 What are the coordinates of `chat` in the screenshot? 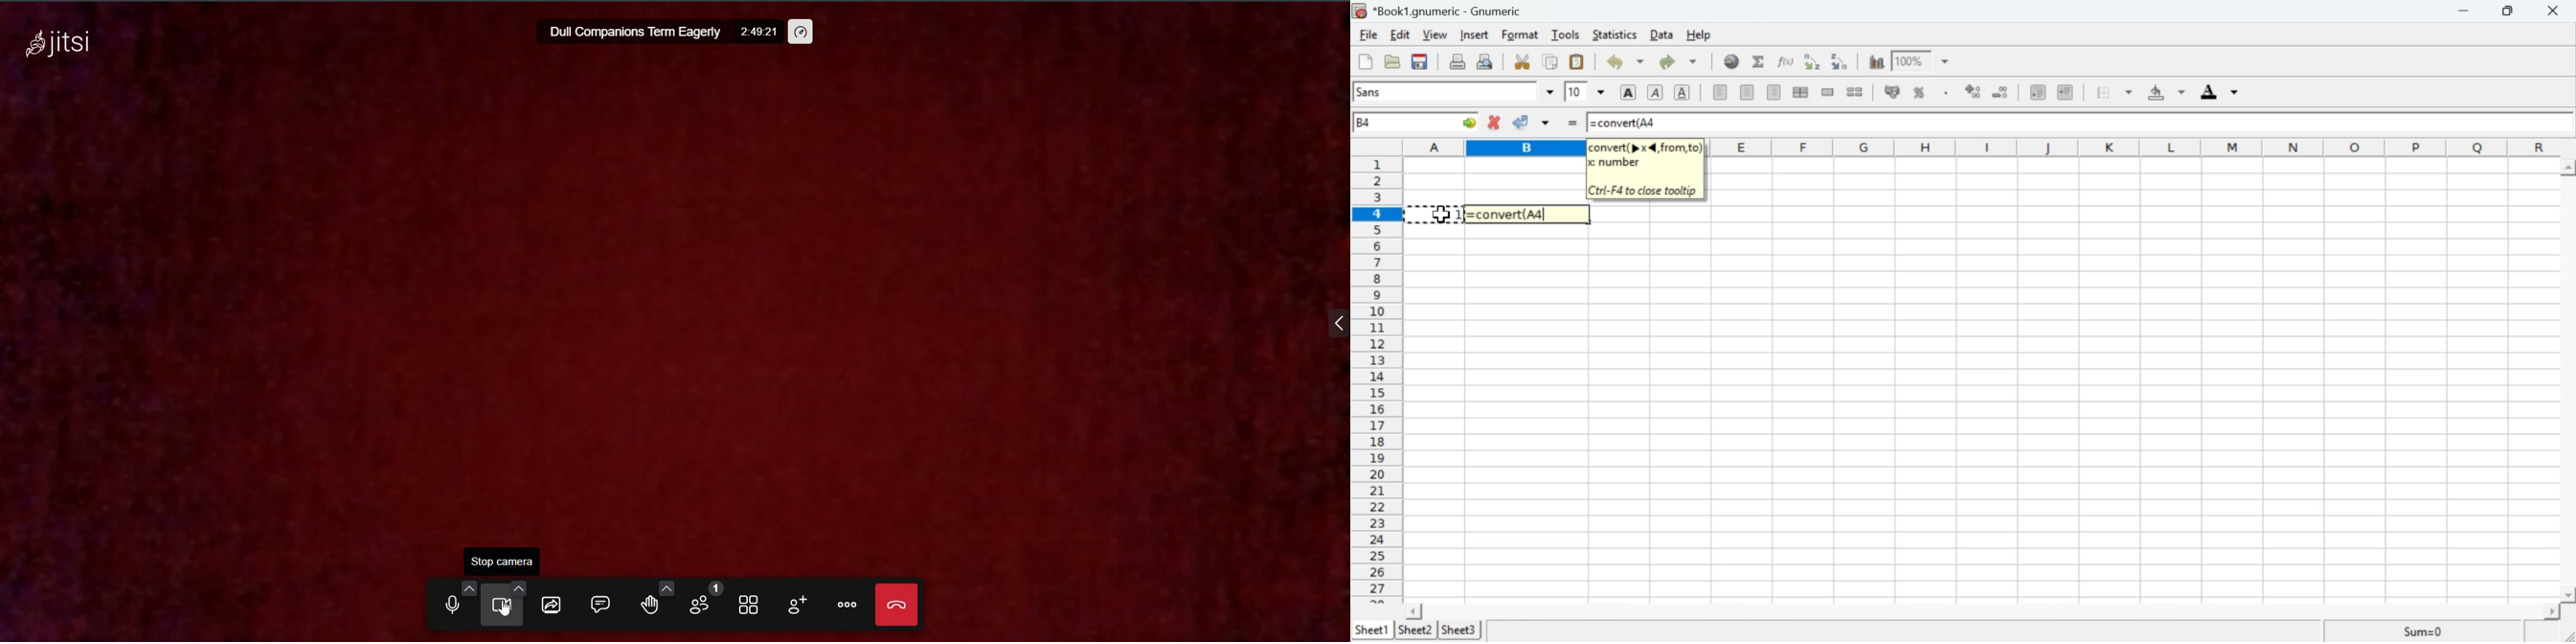 It's located at (597, 602).